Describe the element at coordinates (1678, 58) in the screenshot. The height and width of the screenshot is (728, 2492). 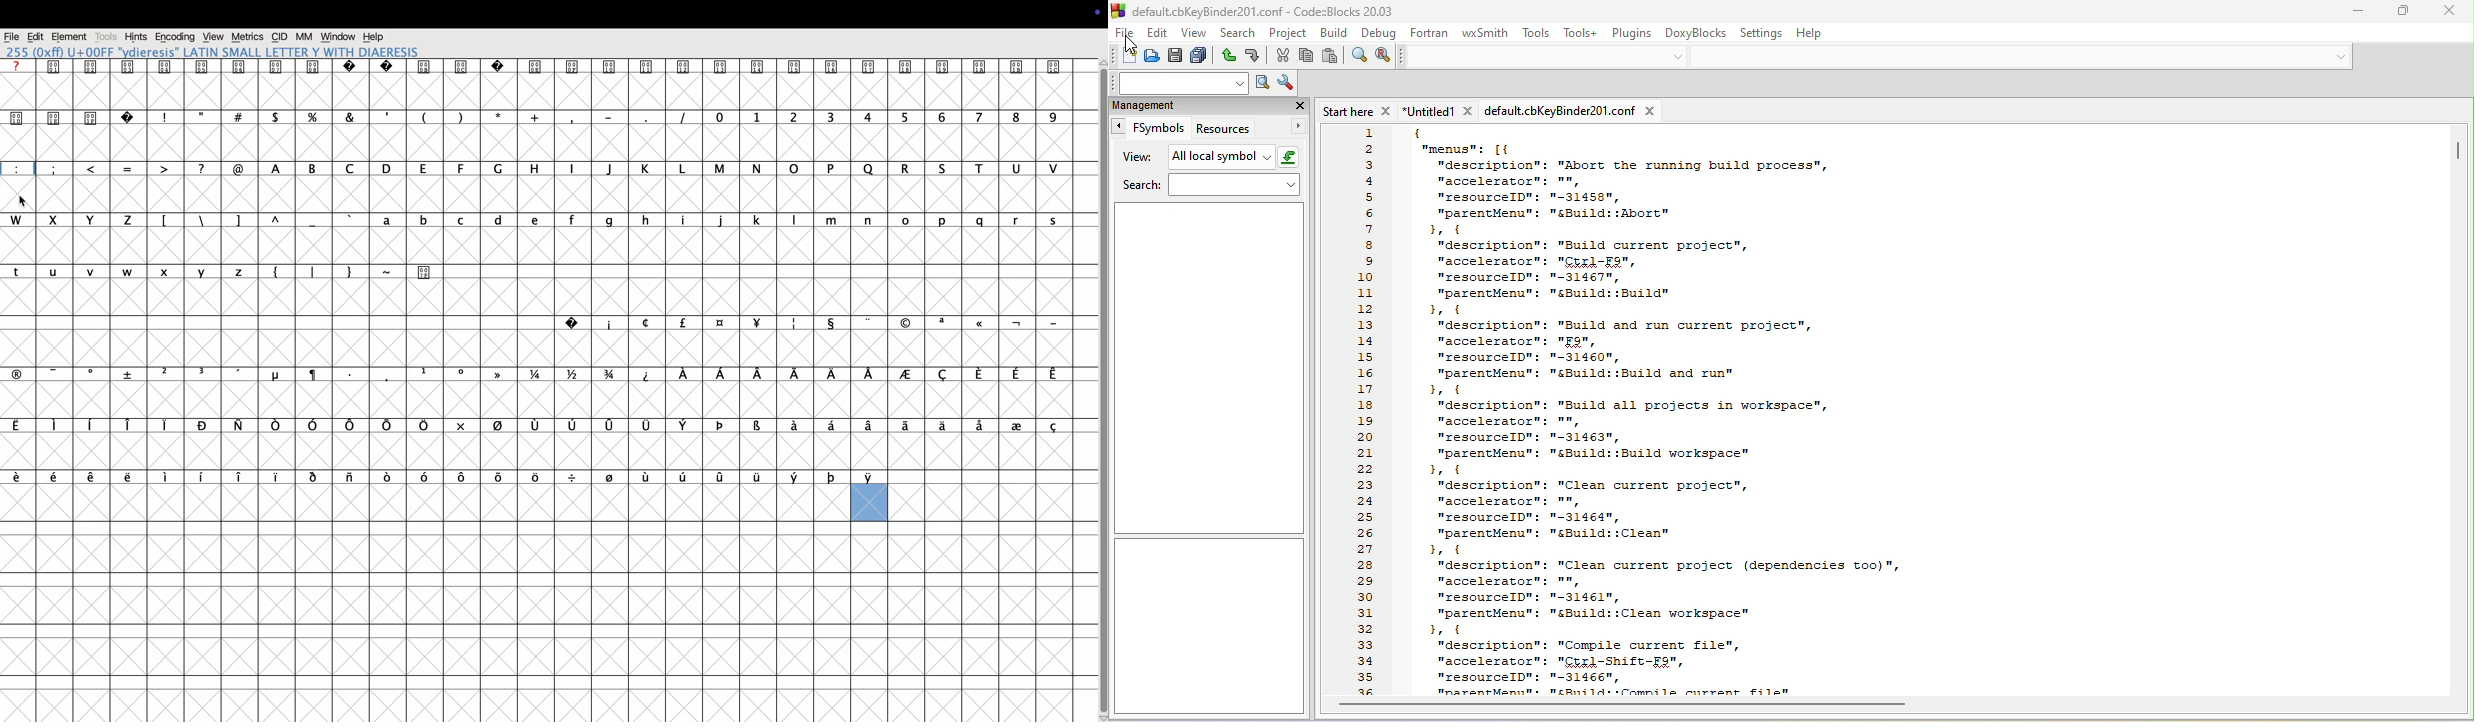
I see `down` at that location.